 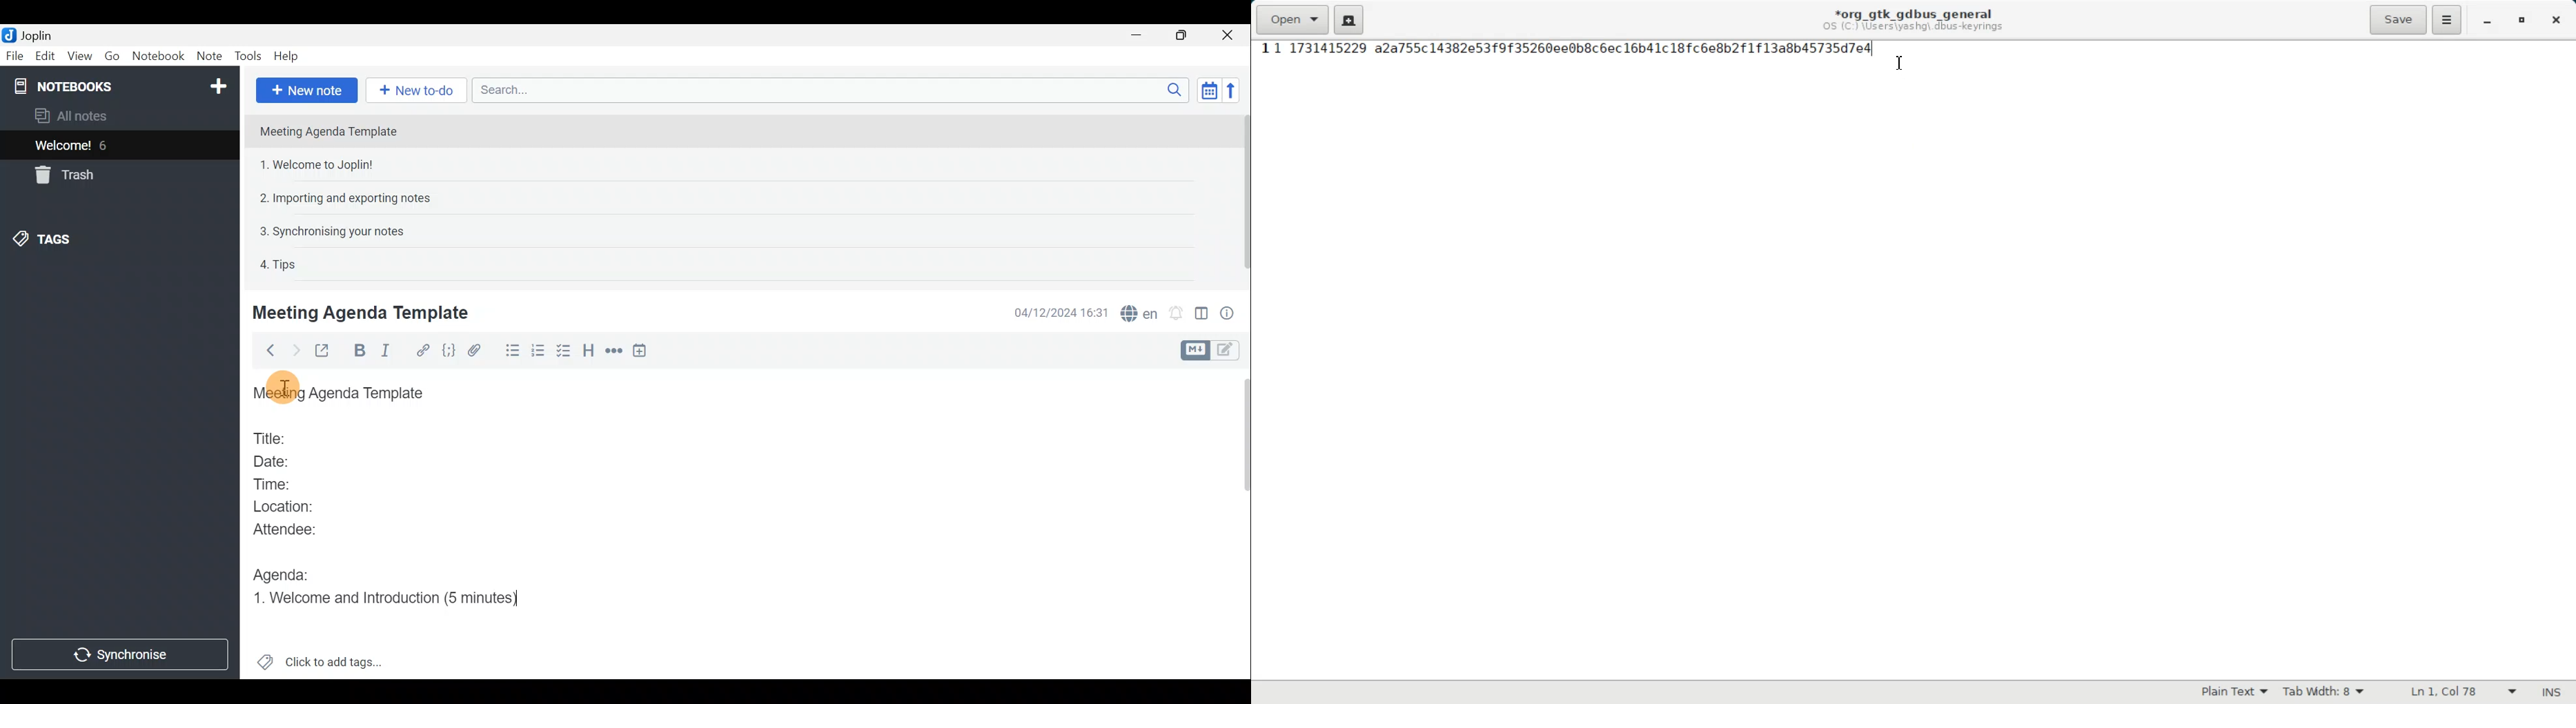 I want to click on New to-do, so click(x=413, y=89).